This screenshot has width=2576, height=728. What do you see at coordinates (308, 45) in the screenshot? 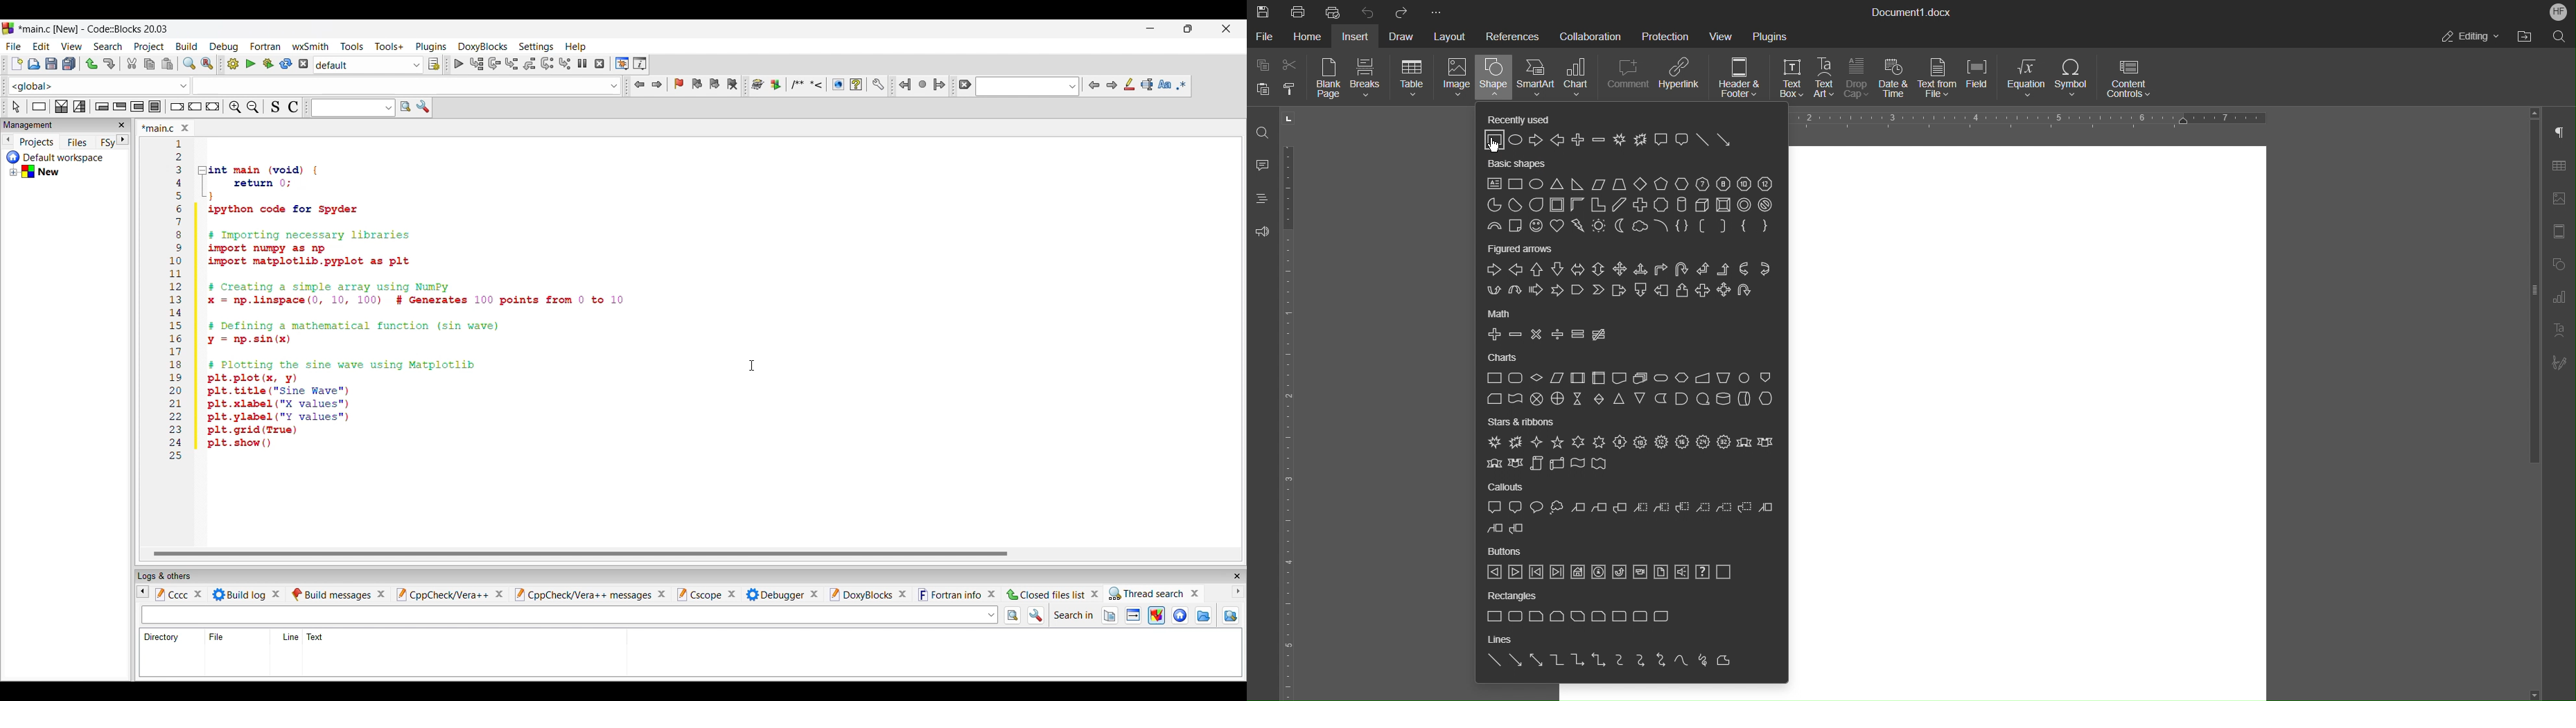
I see `wxSmith menu` at bounding box center [308, 45].